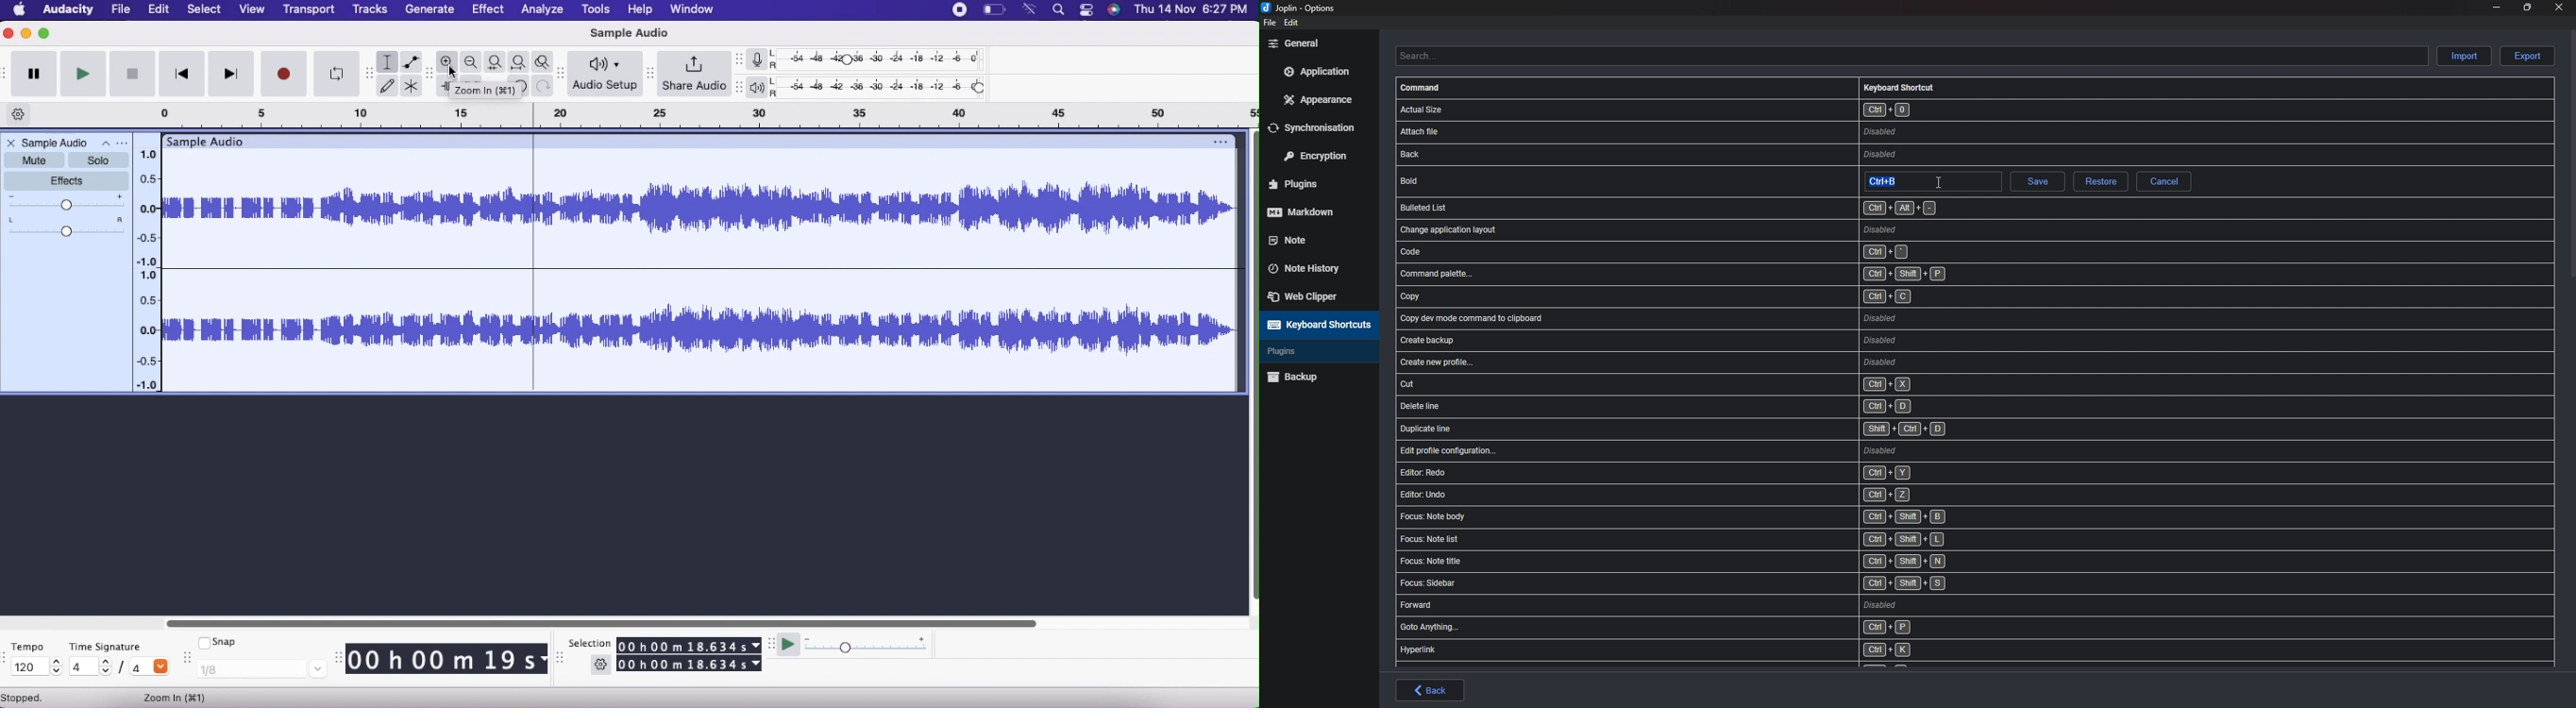 Image resolution: width=2576 pixels, height=728 pixels. Describe the element at coordinates (99, 160) in the screenshot. I see `Solo` at that location.